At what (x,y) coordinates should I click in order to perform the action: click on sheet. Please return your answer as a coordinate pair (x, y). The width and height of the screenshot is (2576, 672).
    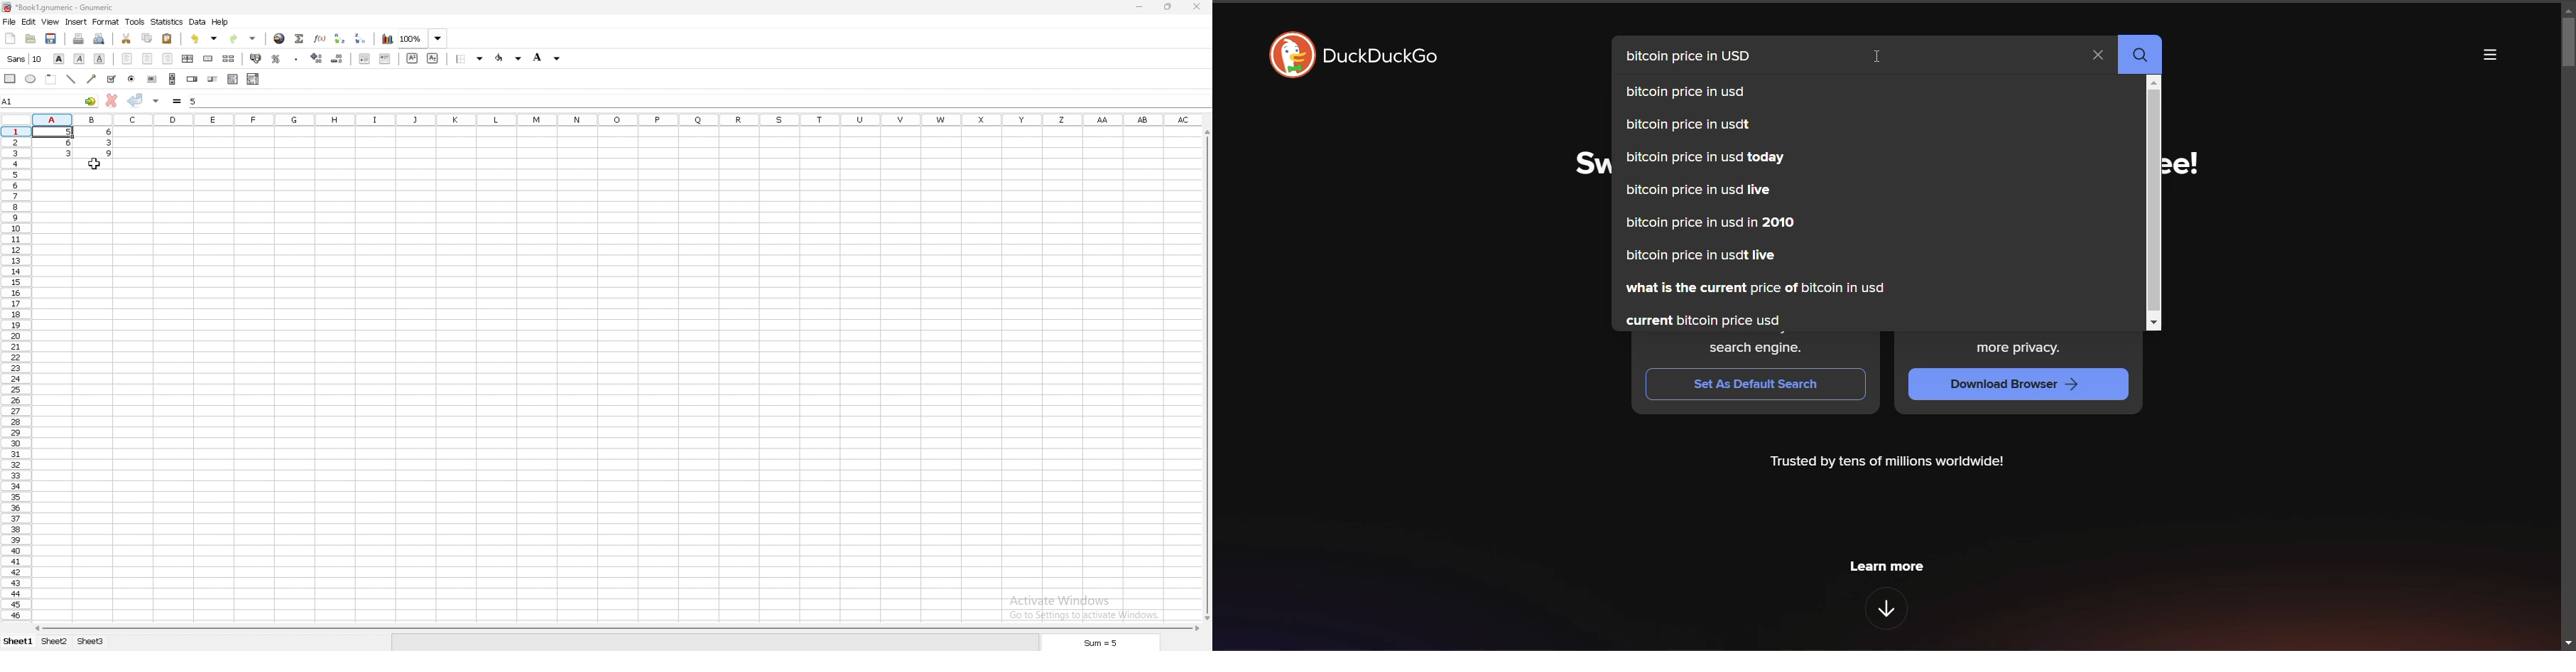
    Looking at the image, I should click on (90, 641).